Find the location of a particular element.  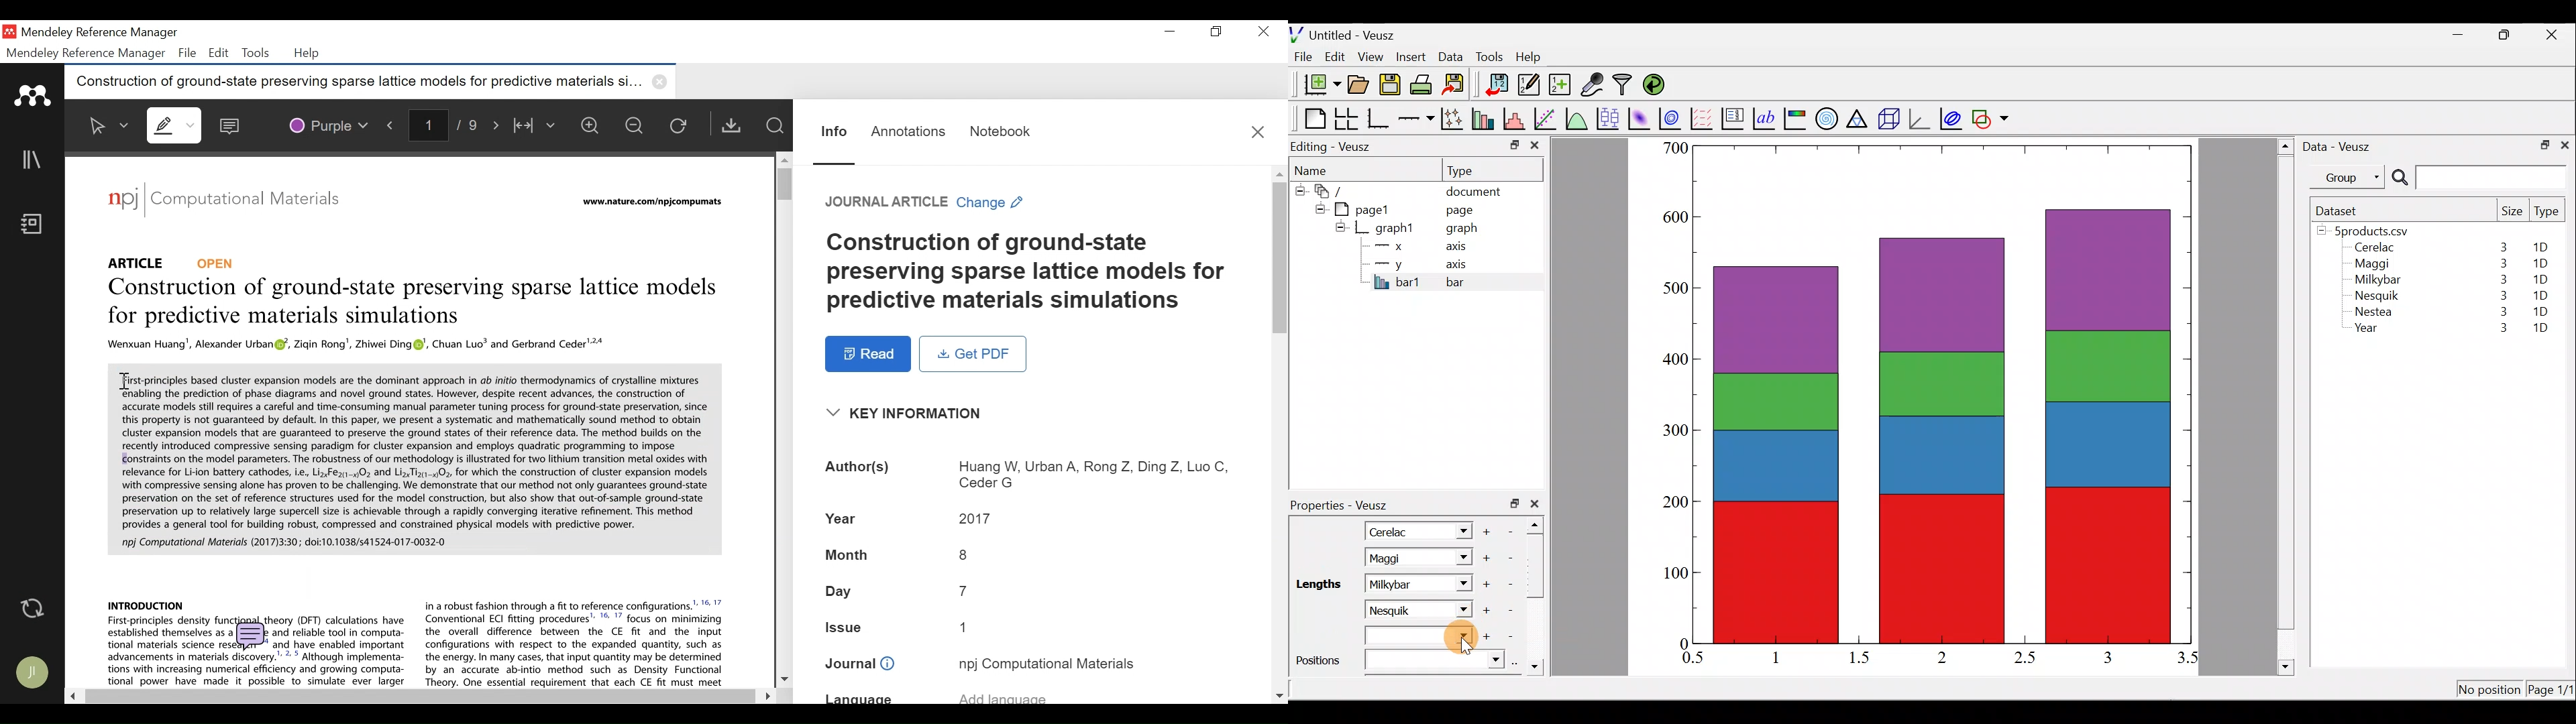

Vertical Scroll bar is located at coordinates (780, 183).